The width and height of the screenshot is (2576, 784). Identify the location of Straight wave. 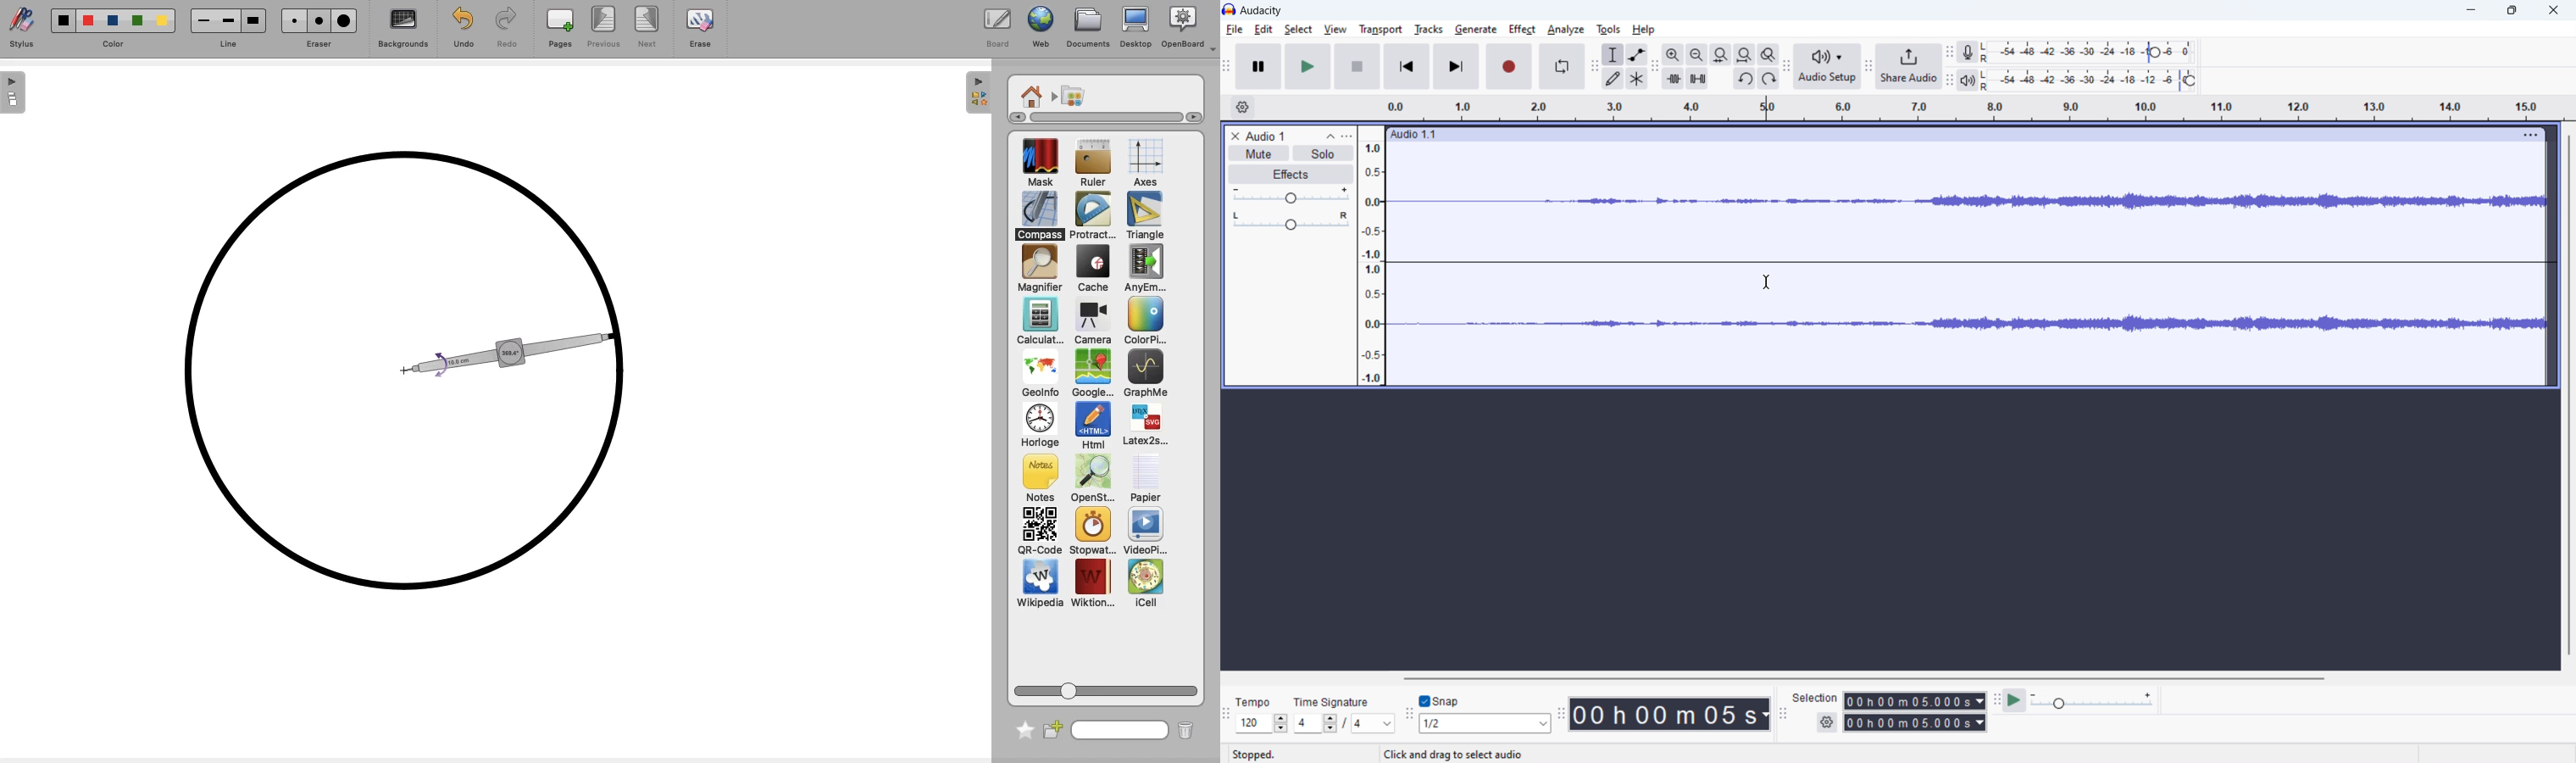
(1970, 258).